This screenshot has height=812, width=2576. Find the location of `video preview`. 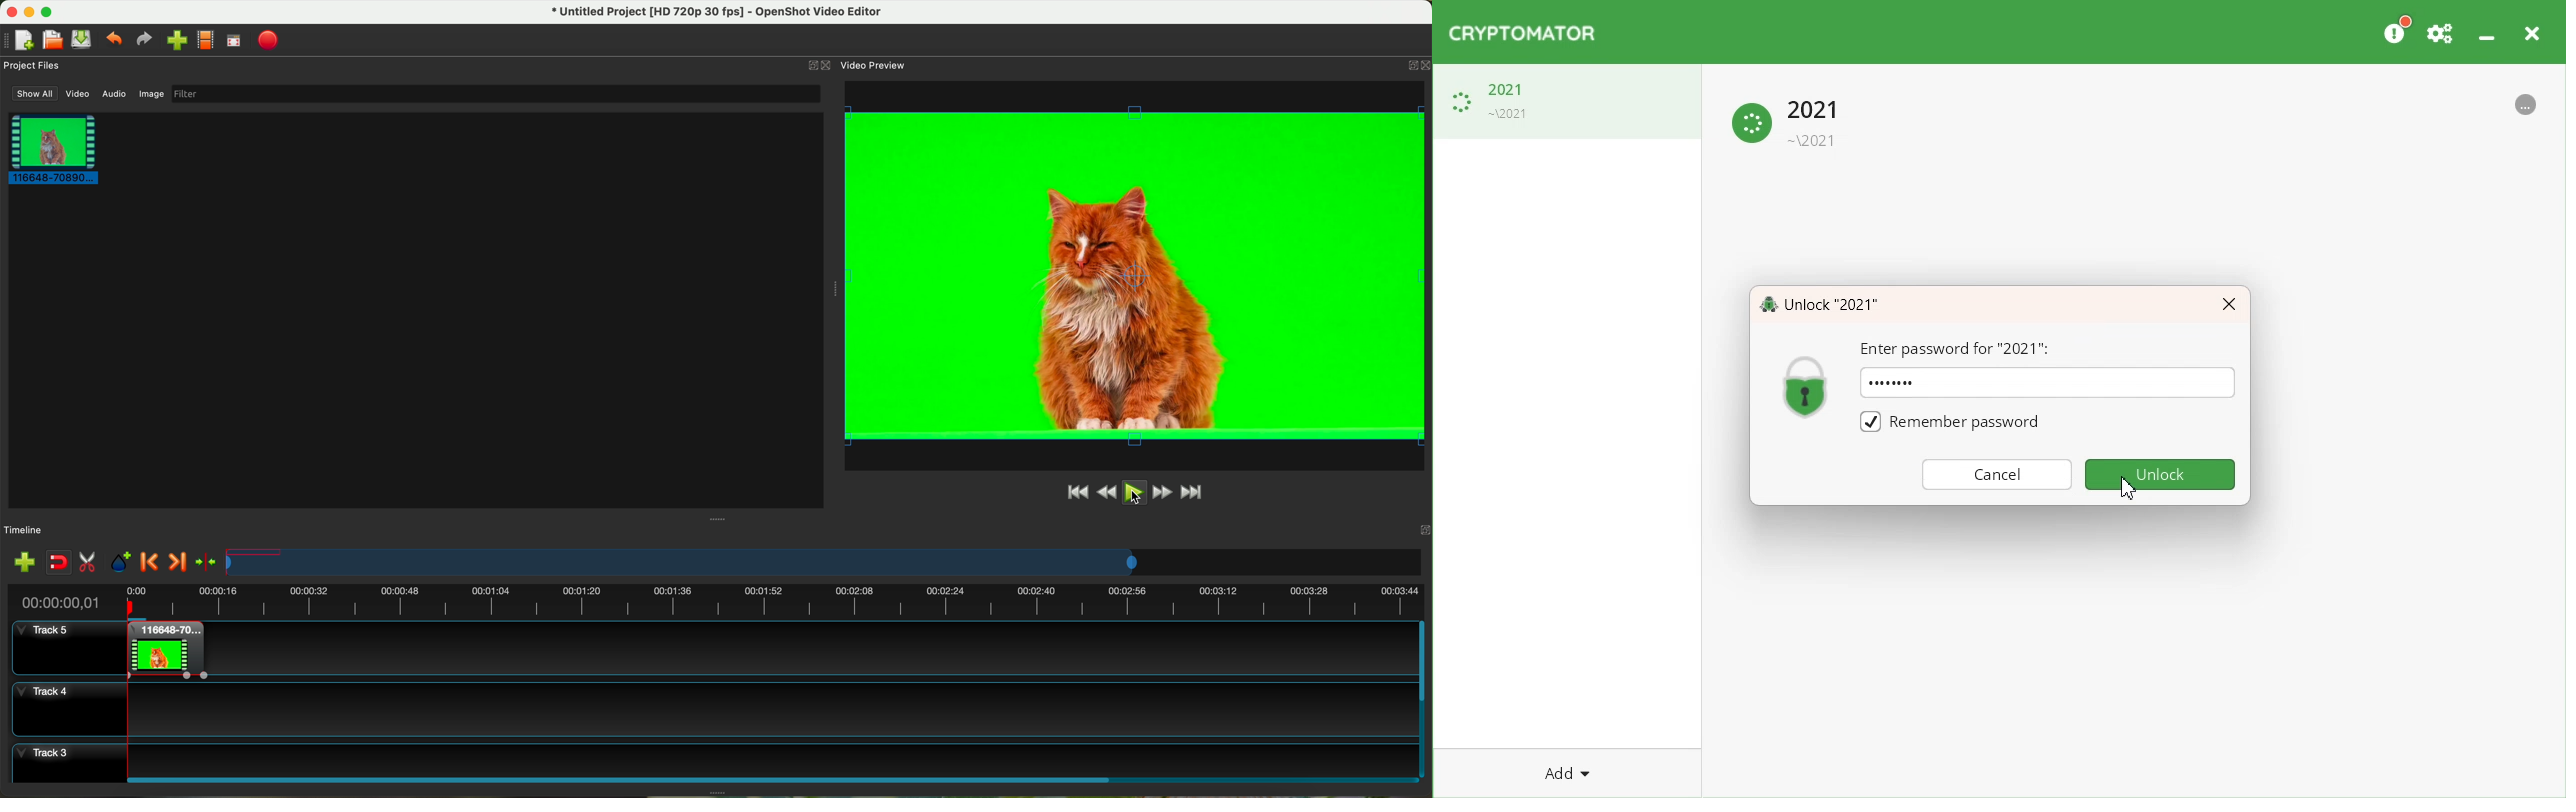

video preview is located at coordinates (875, 65).